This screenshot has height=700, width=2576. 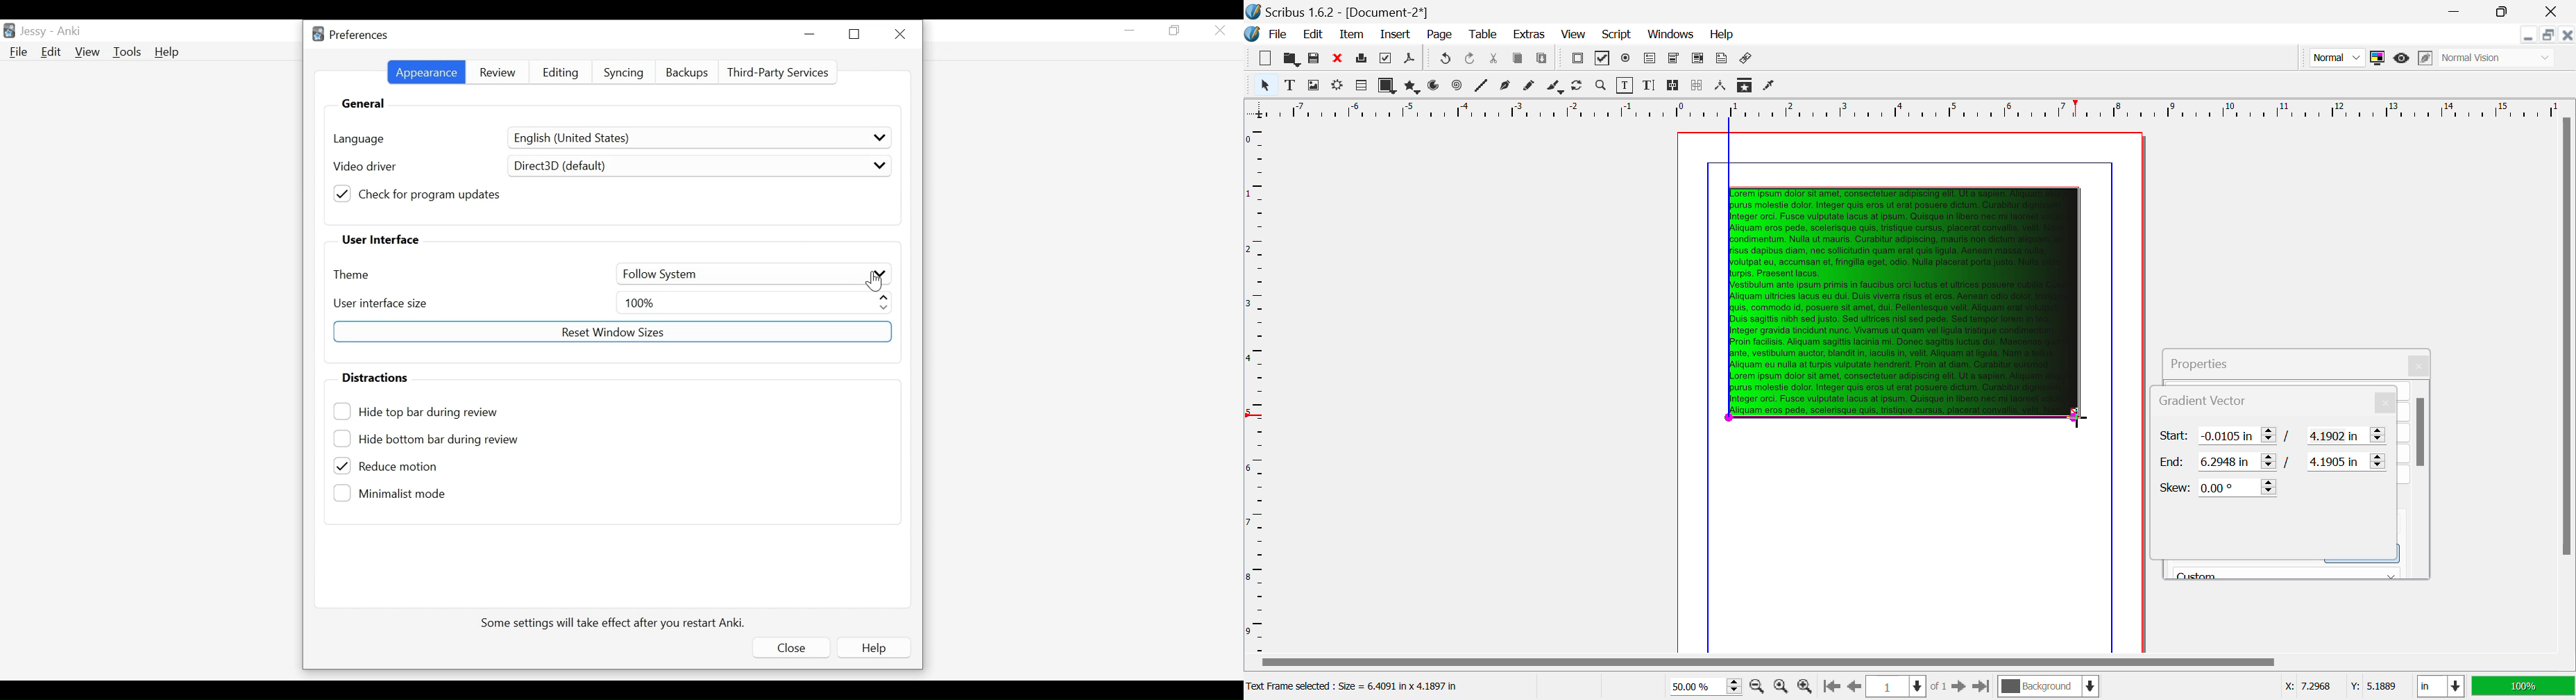 What do you see at coordinates (1457, 86) in the screenshot?
I see `Spiral` at bounding box center [1457, 86].